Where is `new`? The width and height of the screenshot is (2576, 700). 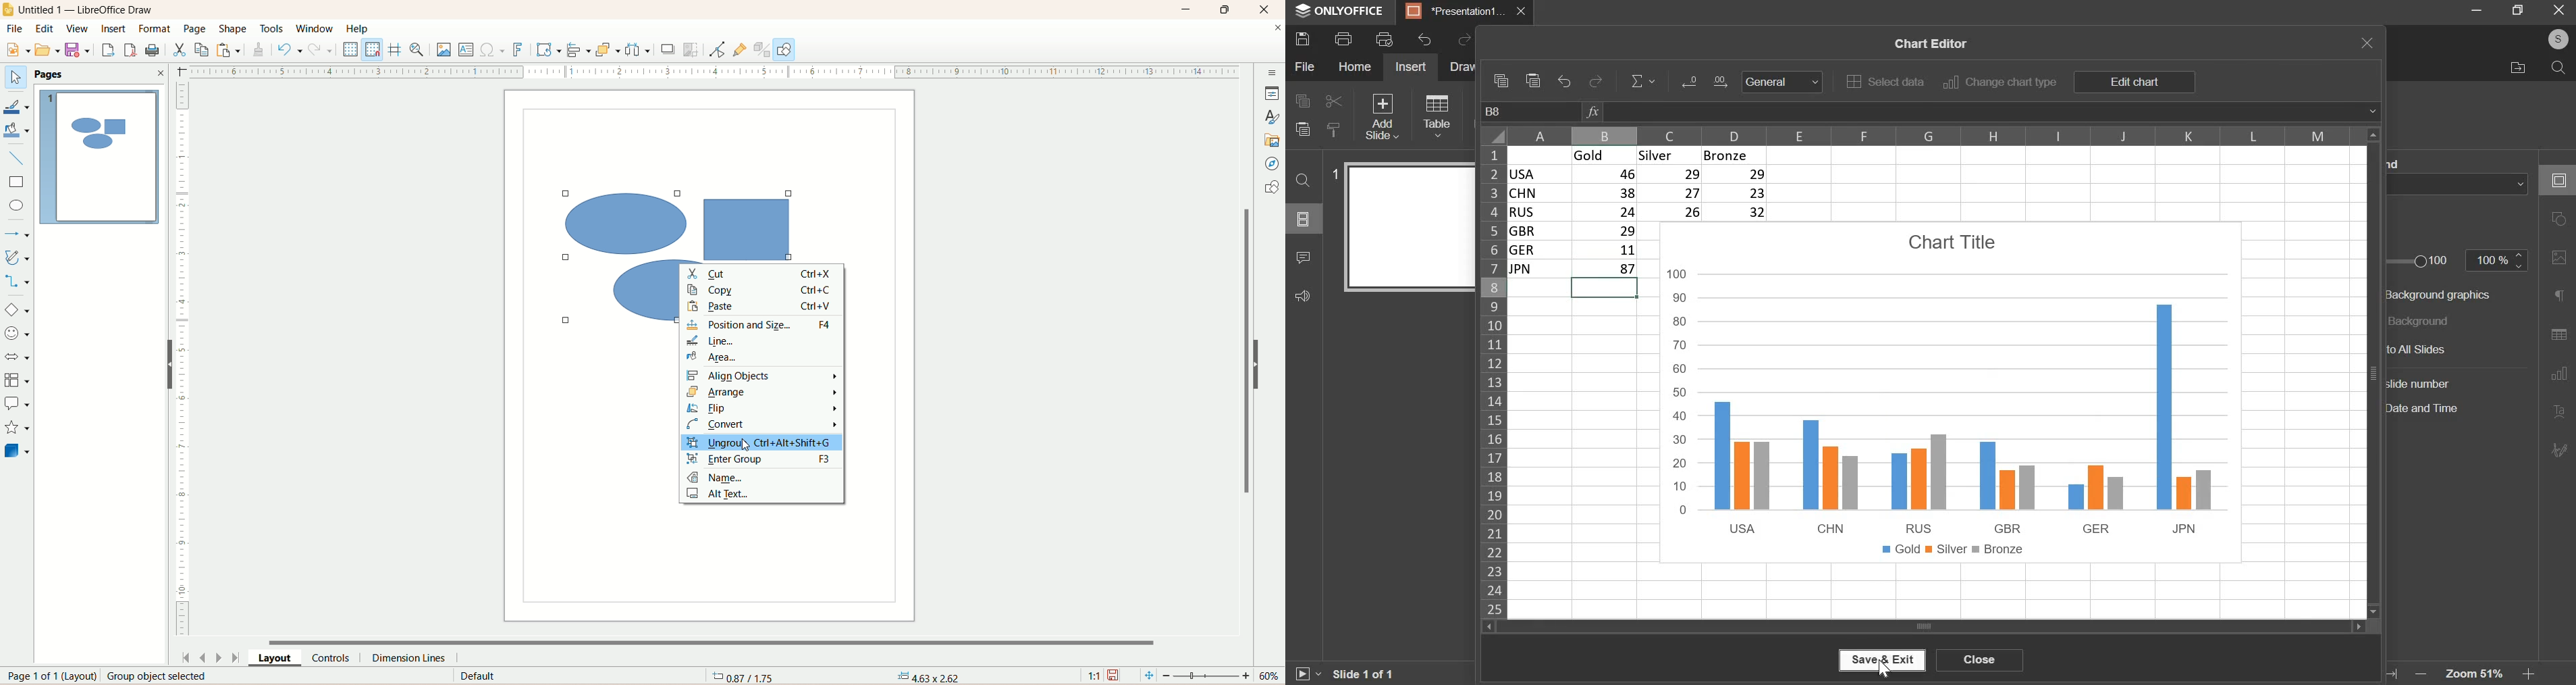
new is located at coordinates (19, 48).